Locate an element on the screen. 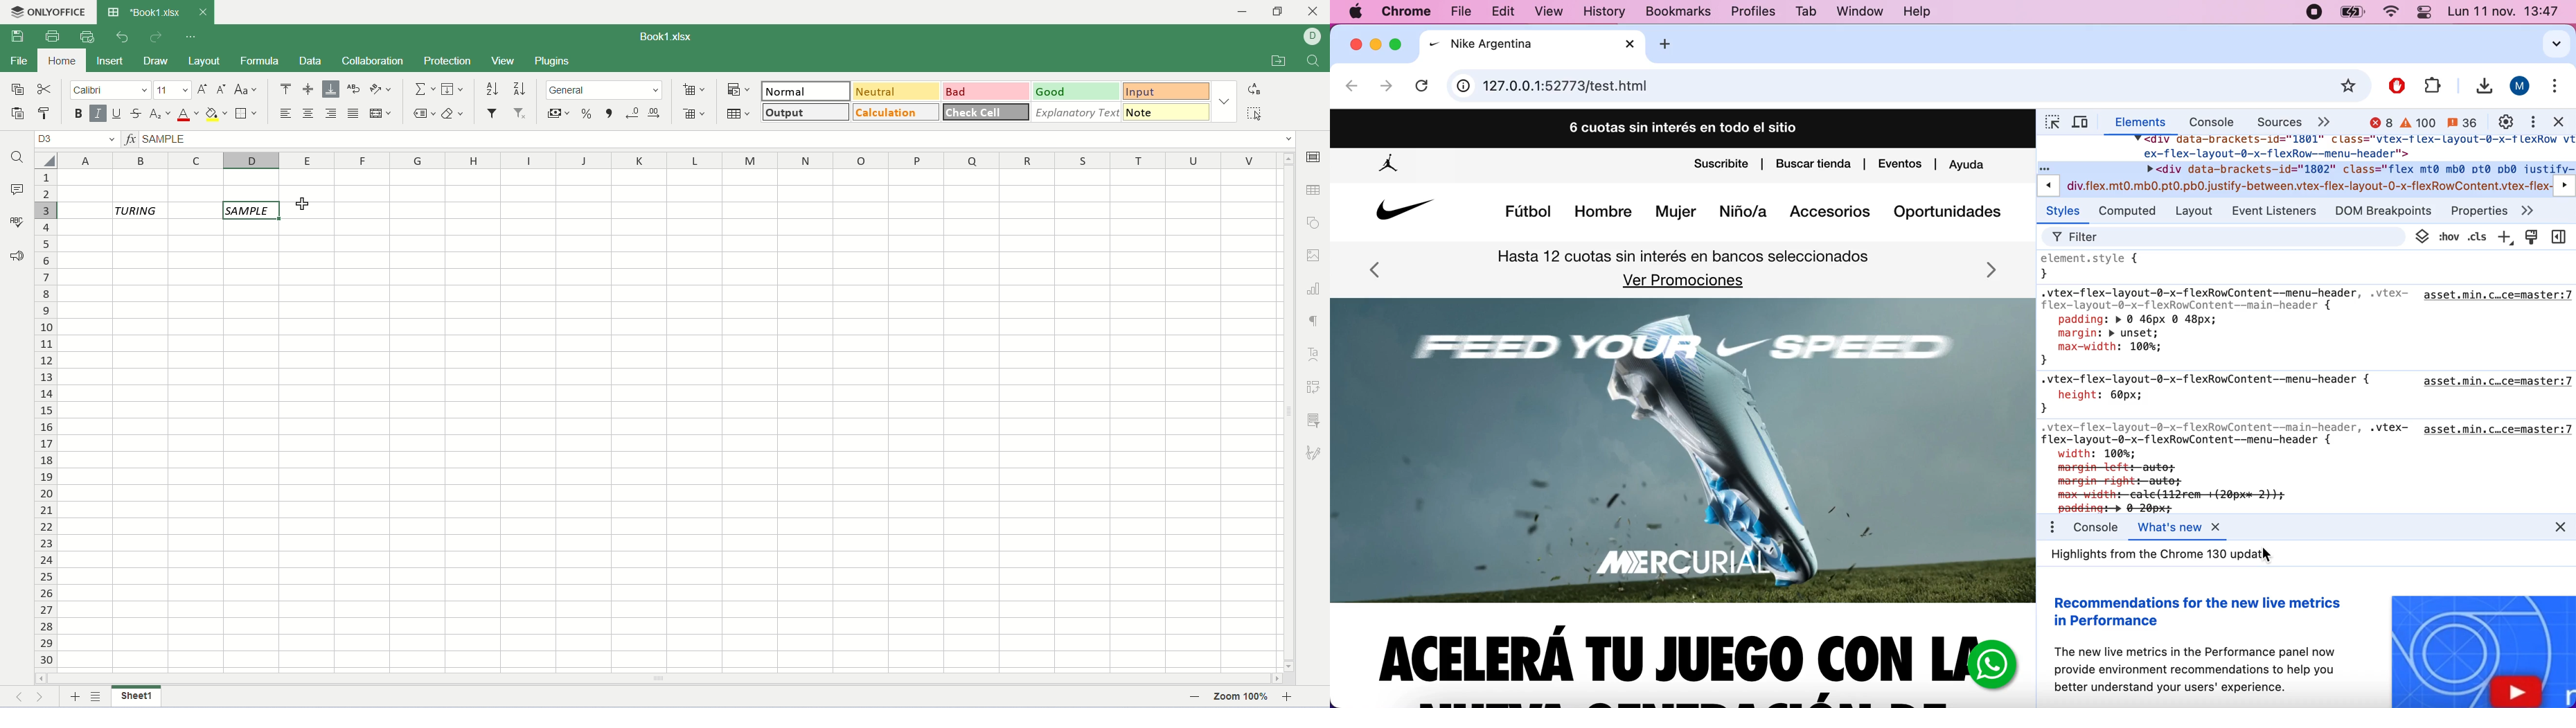 The width and height of the screenshot is (2576, 728). document name  is located at coordinates (663, 38).